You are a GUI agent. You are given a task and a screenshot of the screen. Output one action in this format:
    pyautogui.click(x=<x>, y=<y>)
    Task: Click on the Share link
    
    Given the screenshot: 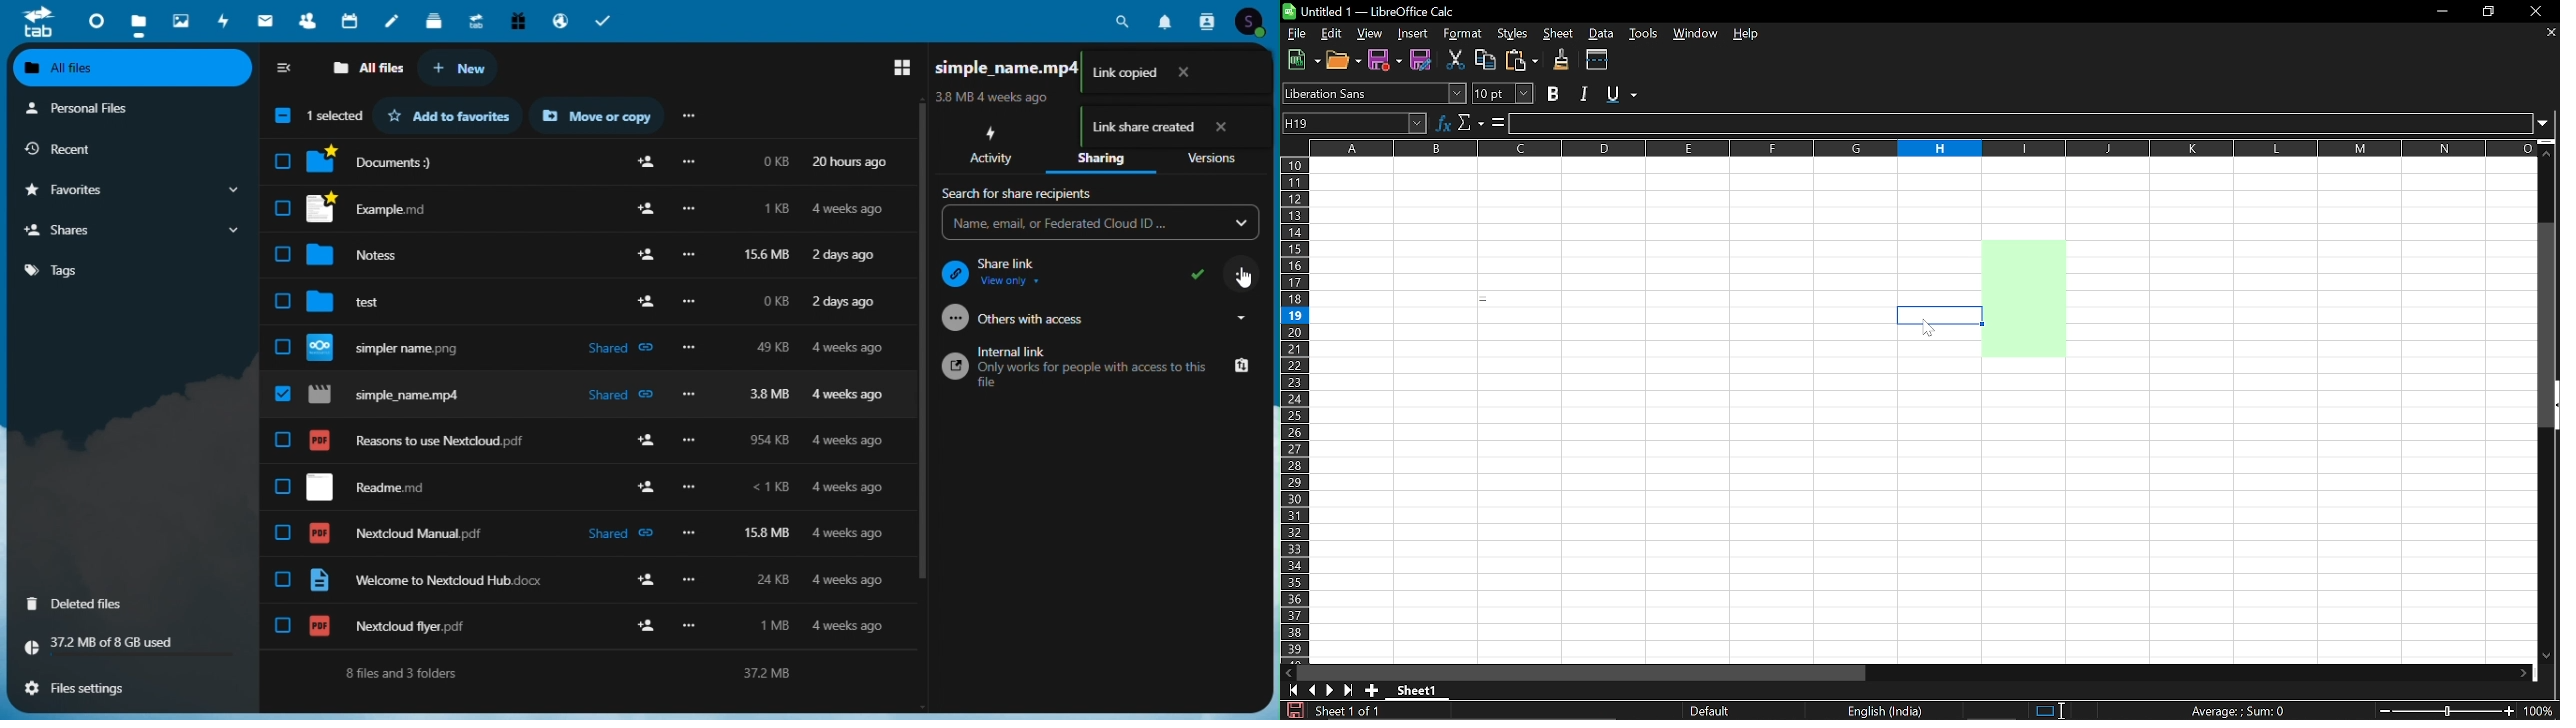 What is the action you would take?
    pyautogui.click(x=1100, y=273)
    